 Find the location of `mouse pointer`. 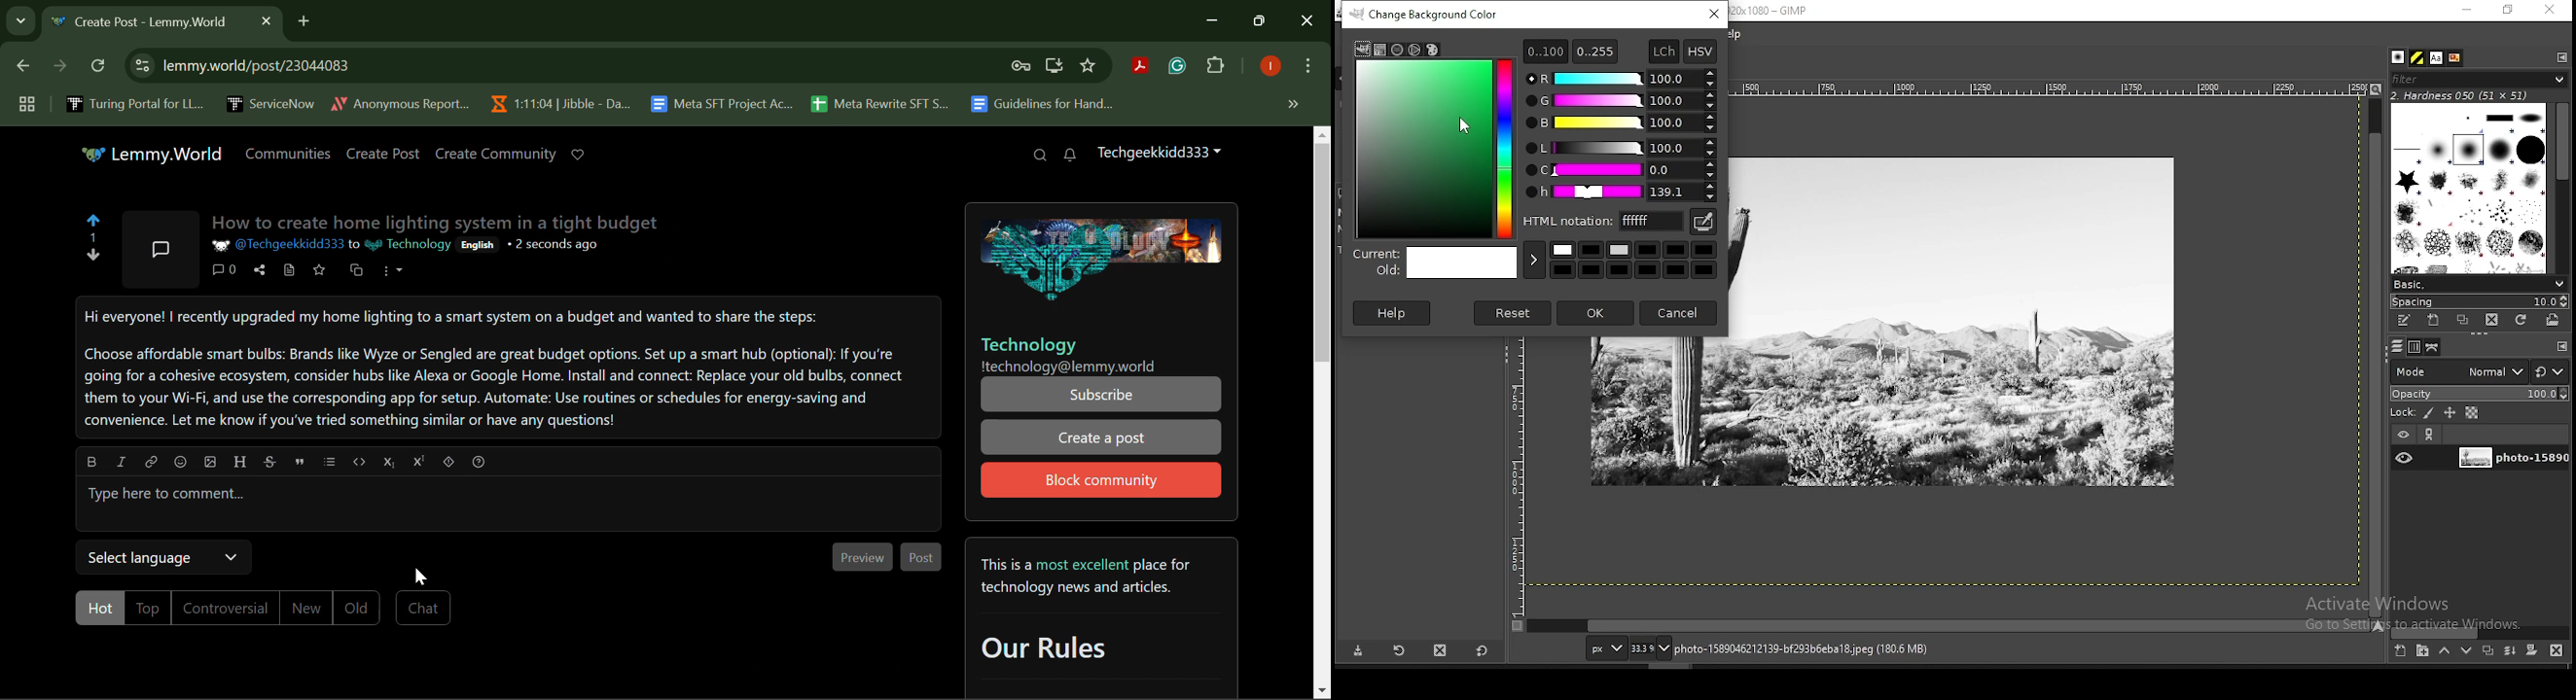

mouse pointer is located at coordinates (1464, 124).